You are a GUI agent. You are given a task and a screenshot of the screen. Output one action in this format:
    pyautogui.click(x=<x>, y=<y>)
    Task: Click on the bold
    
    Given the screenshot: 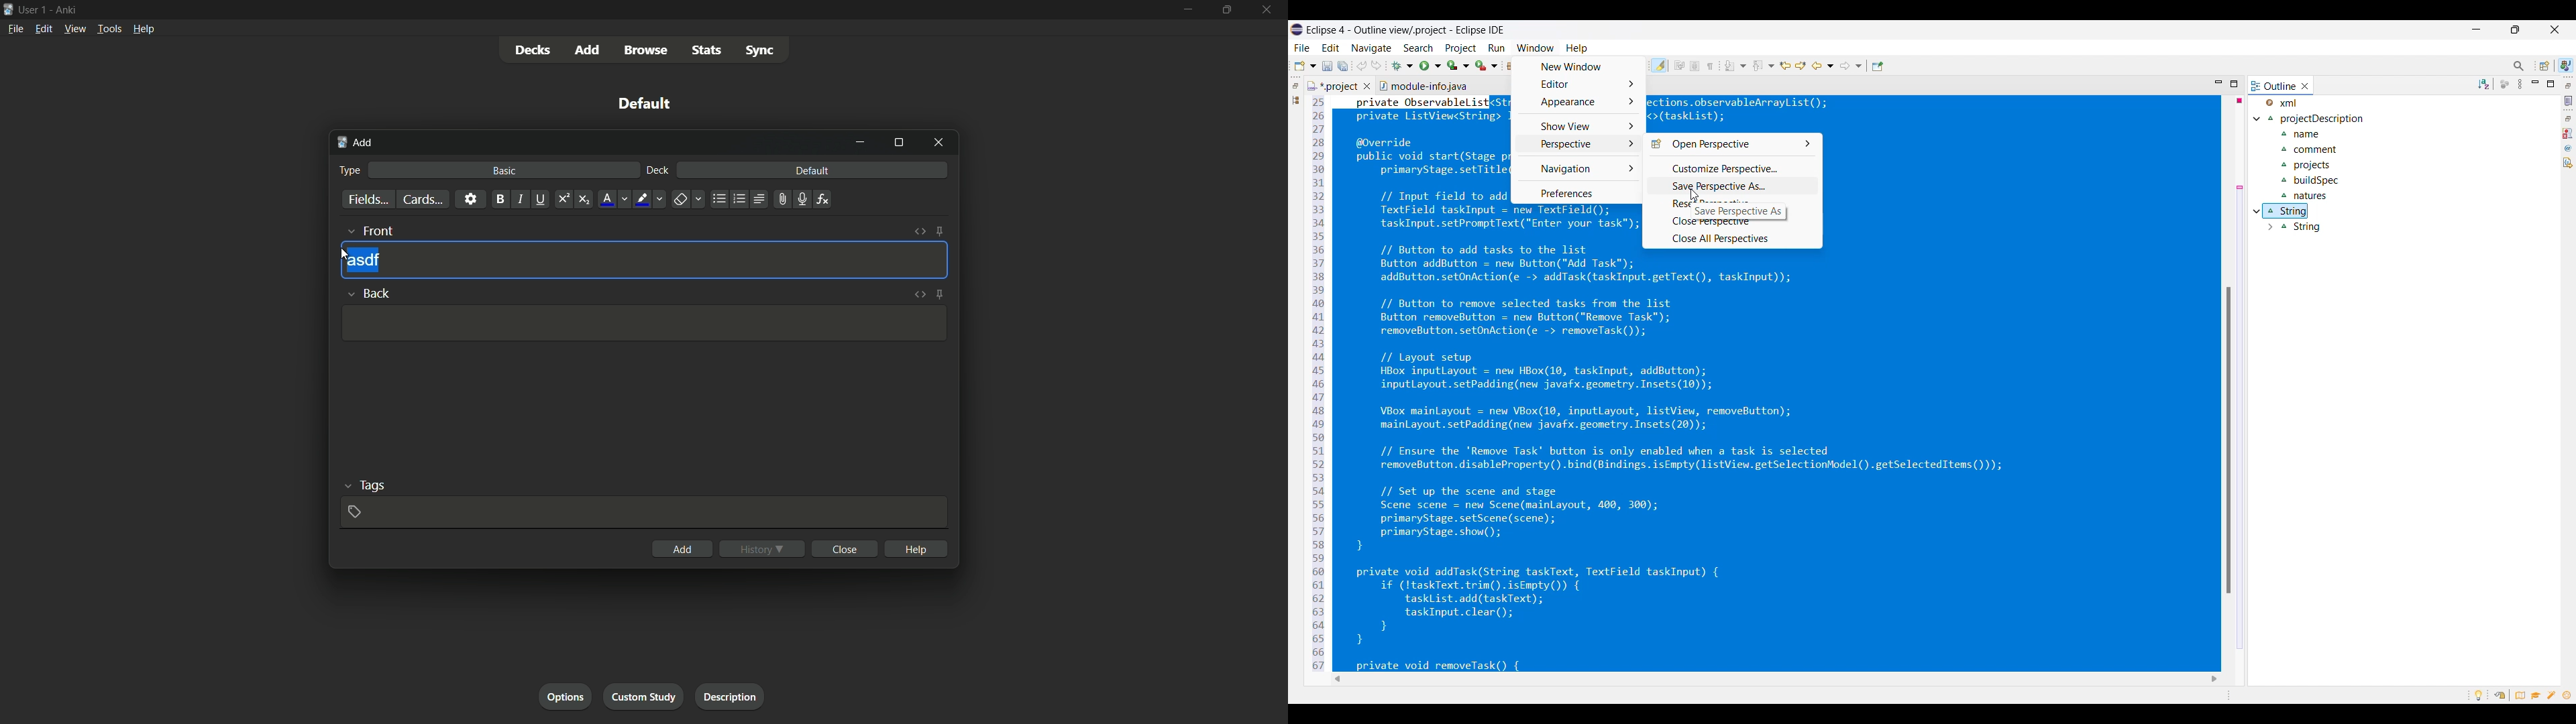 What is the action you would take?
    pyautogui.click(x=499, y=199)
    